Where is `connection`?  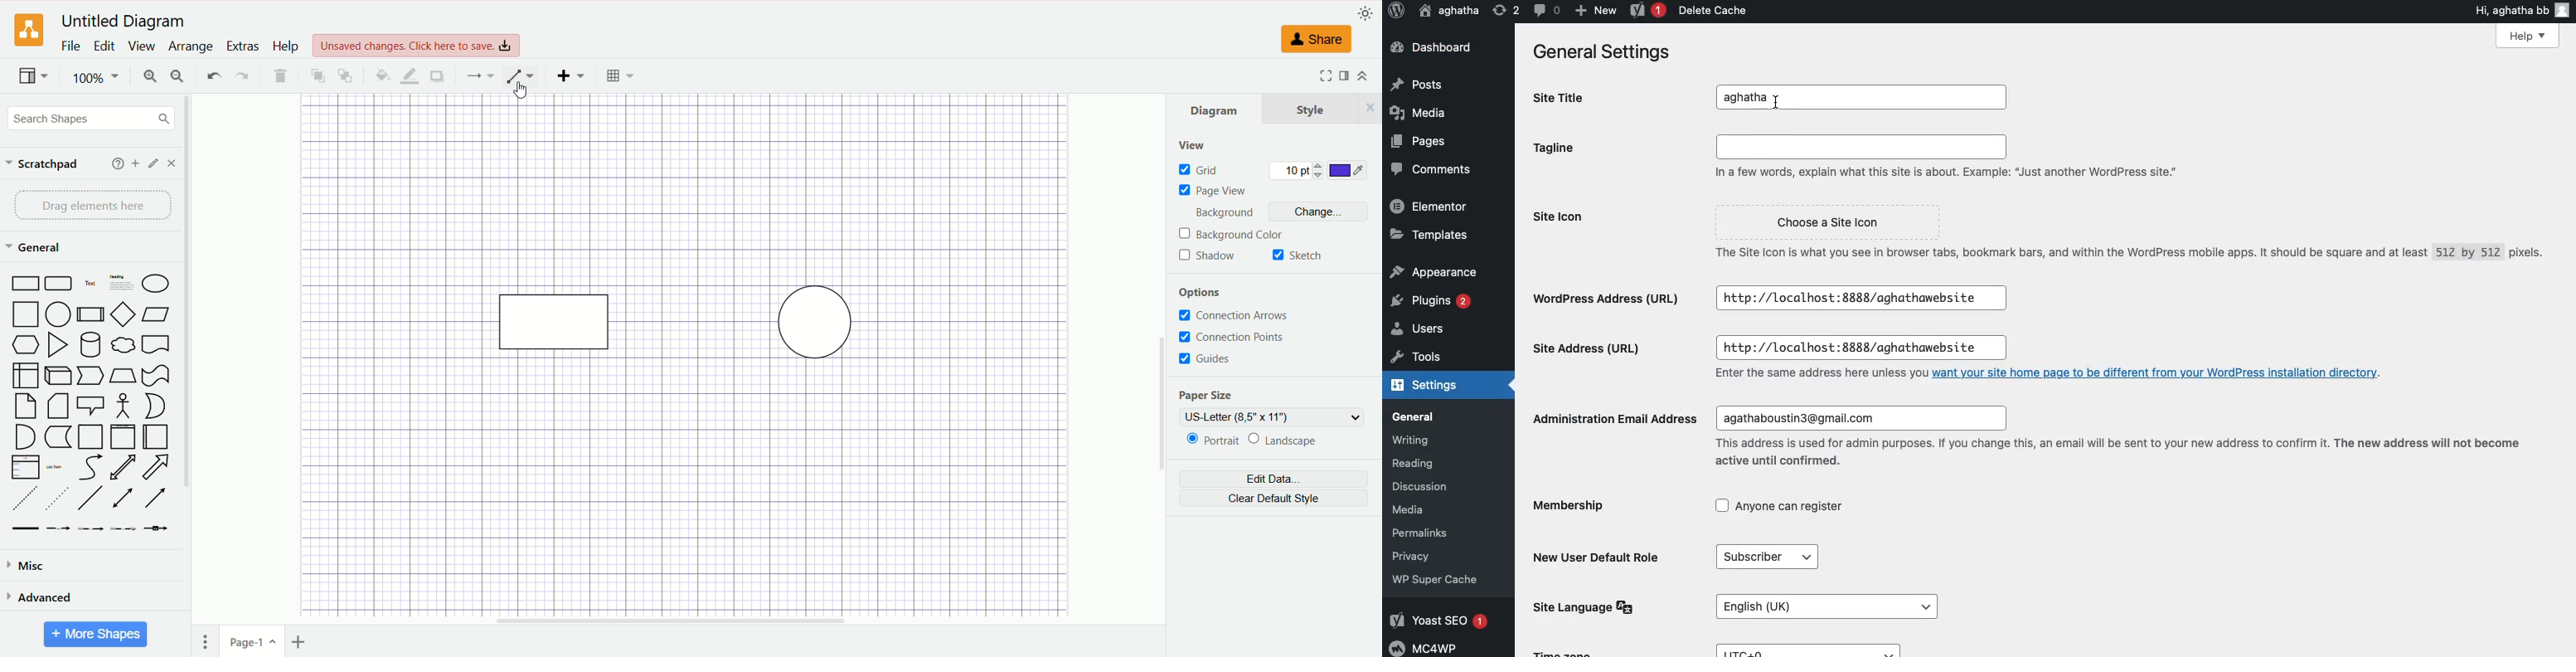
connection is located at coordinates (480, 75).